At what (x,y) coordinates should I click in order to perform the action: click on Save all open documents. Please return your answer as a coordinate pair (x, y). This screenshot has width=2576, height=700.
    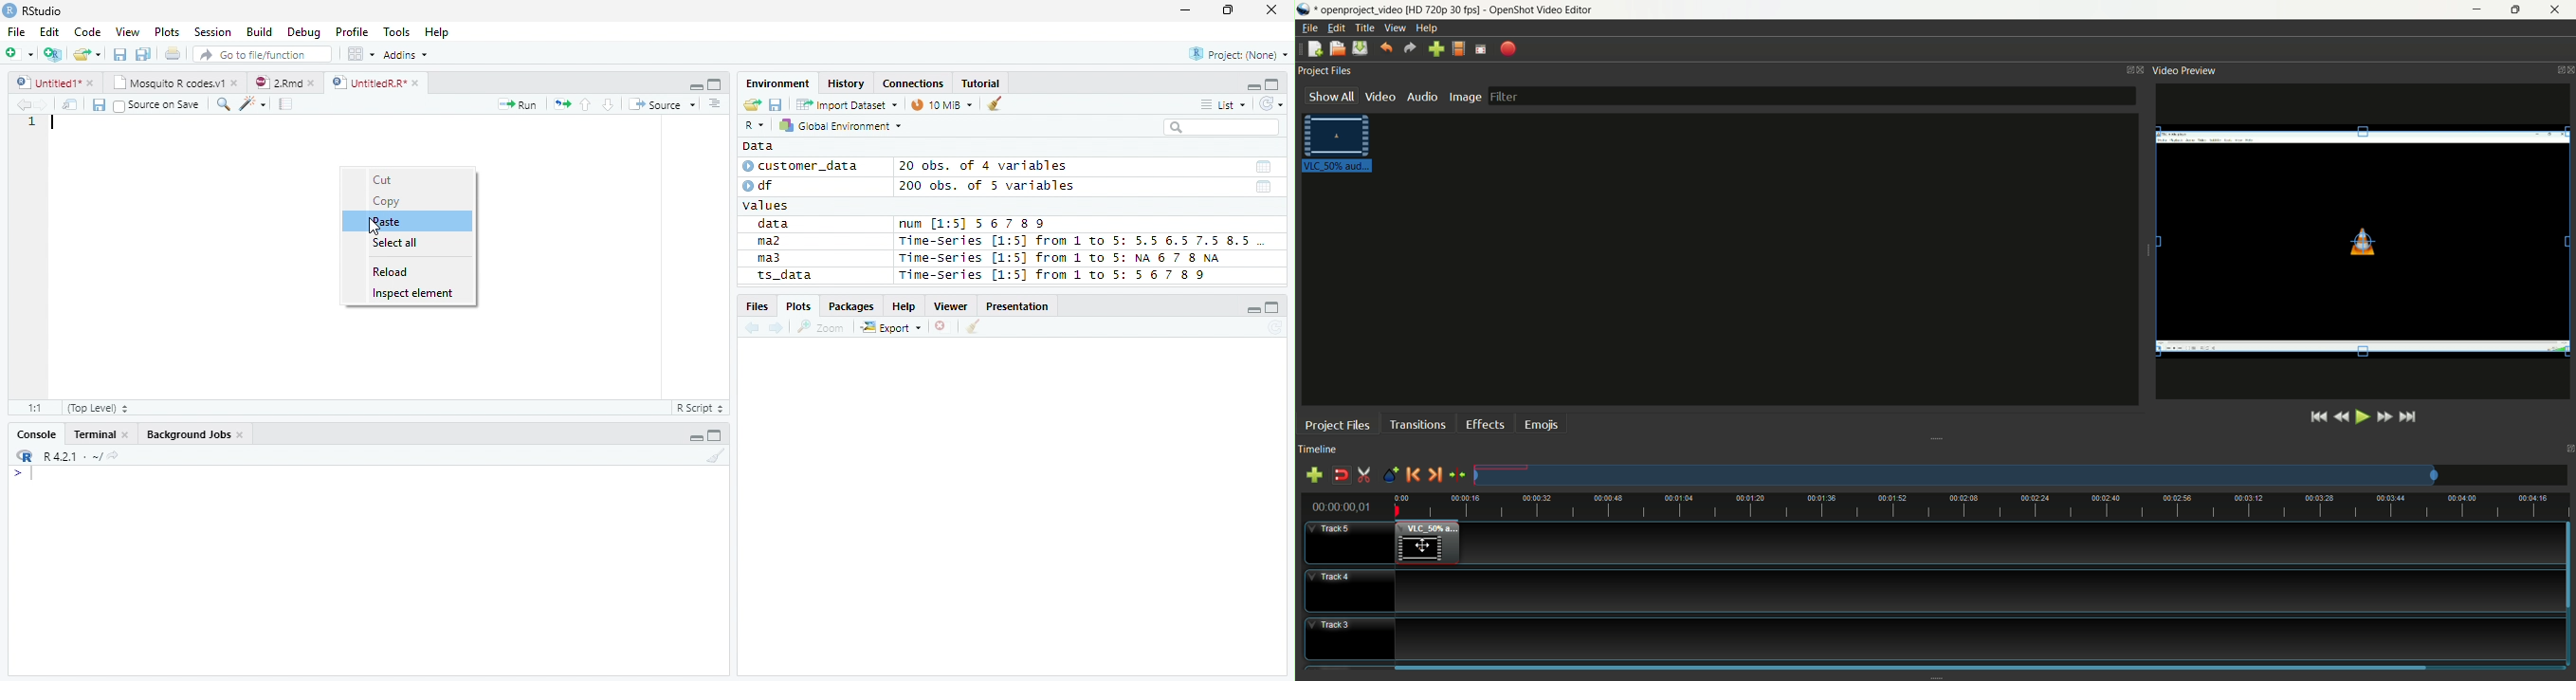
    Looking at the image, I should click on (143, 55).